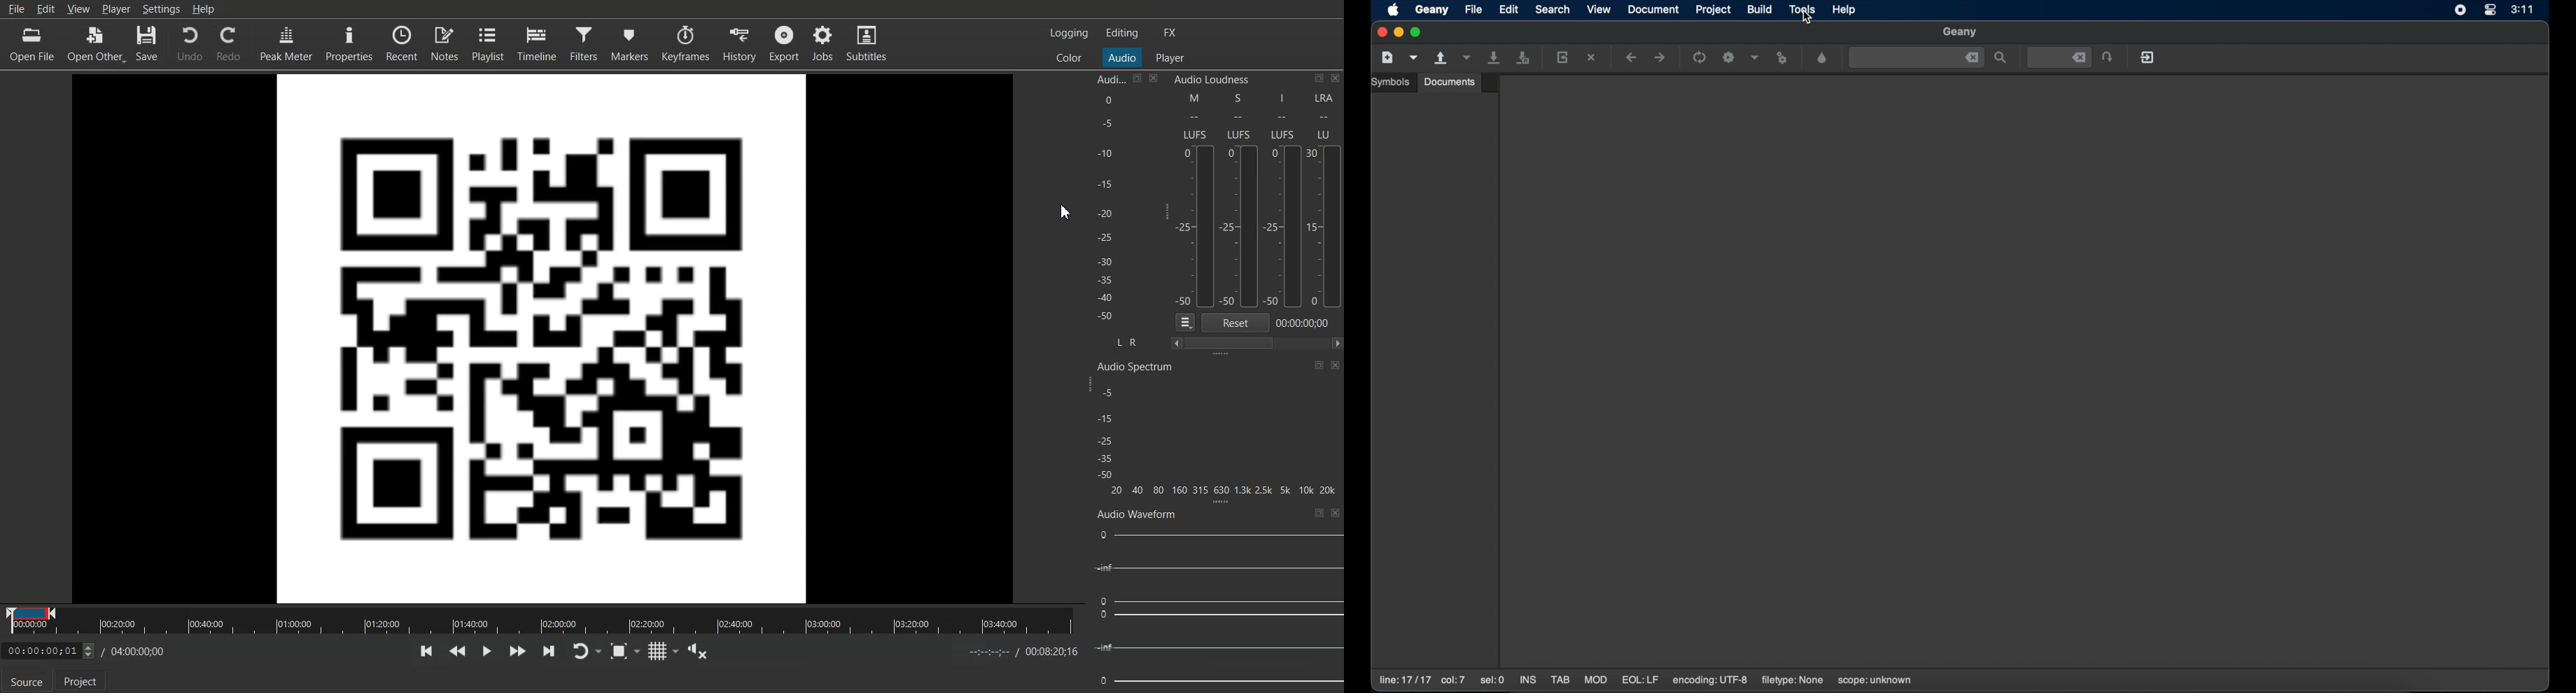 The width and height of the screenshot is (2576, 700). What do you see at coordinates (1103, 202) in the screenshot?
I see `Audio Peak meter` at bounding box center [1103, 202].